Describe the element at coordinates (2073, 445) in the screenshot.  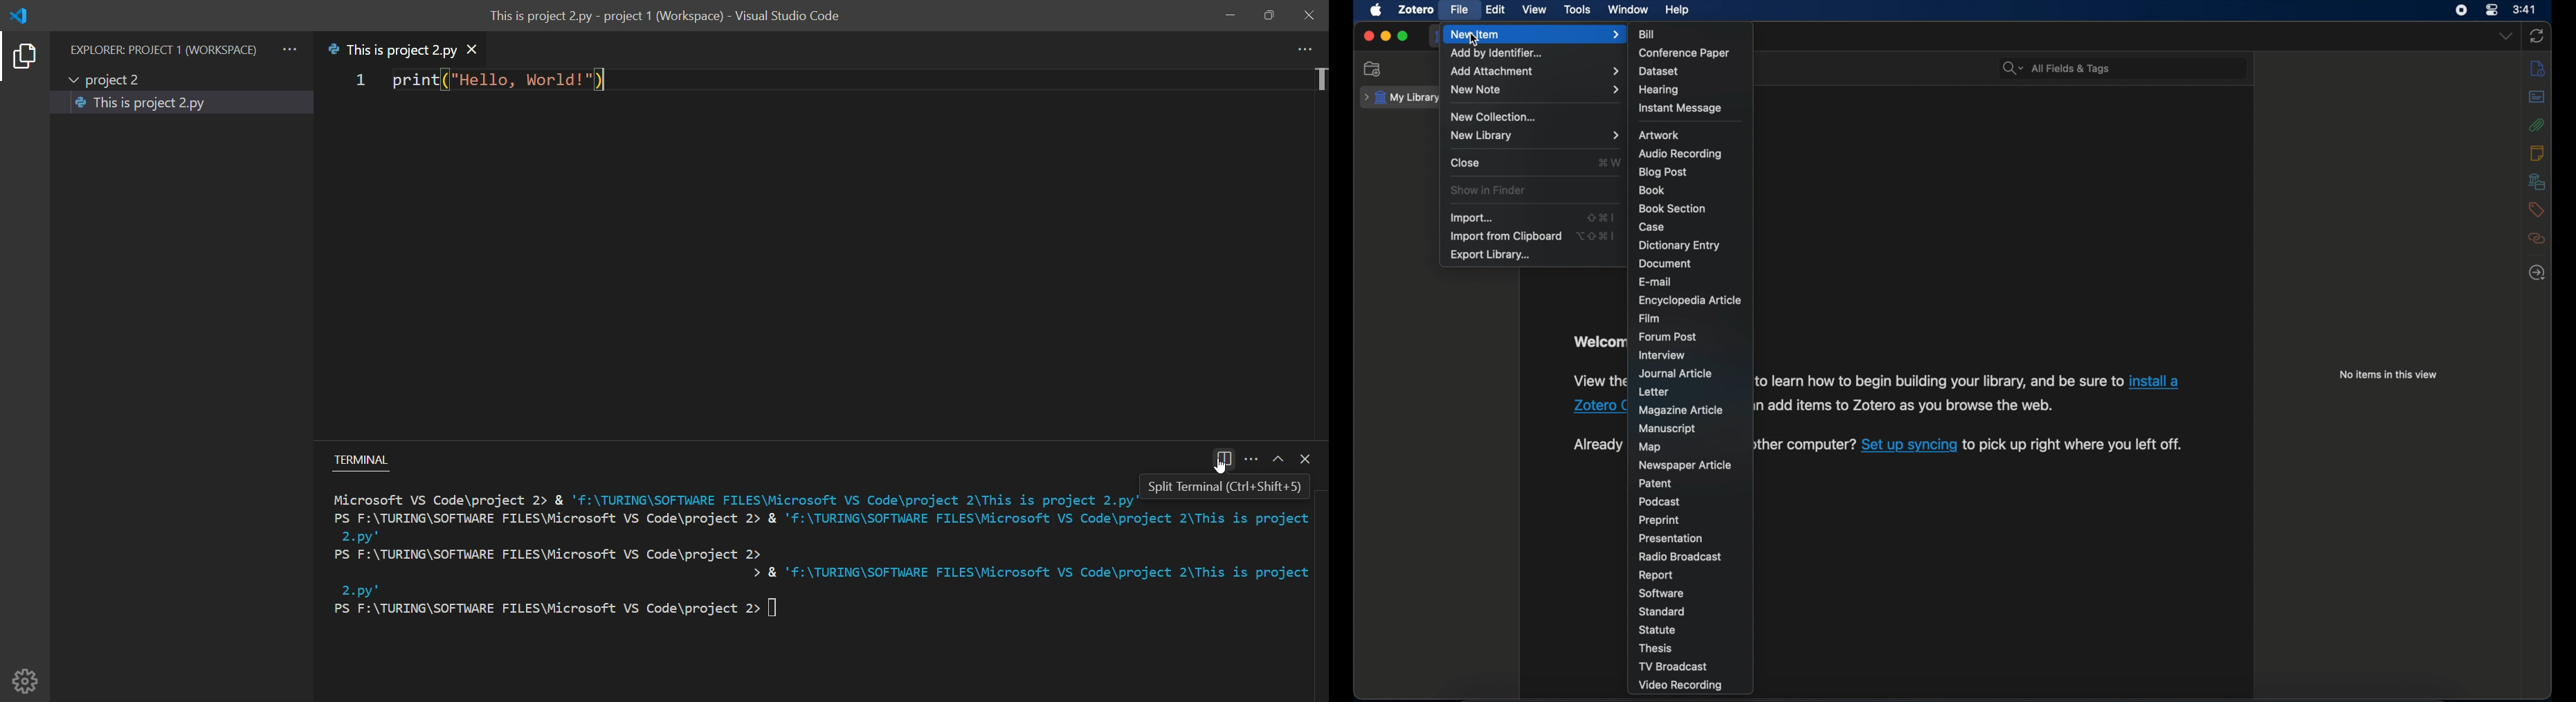
I see `text` at that location.